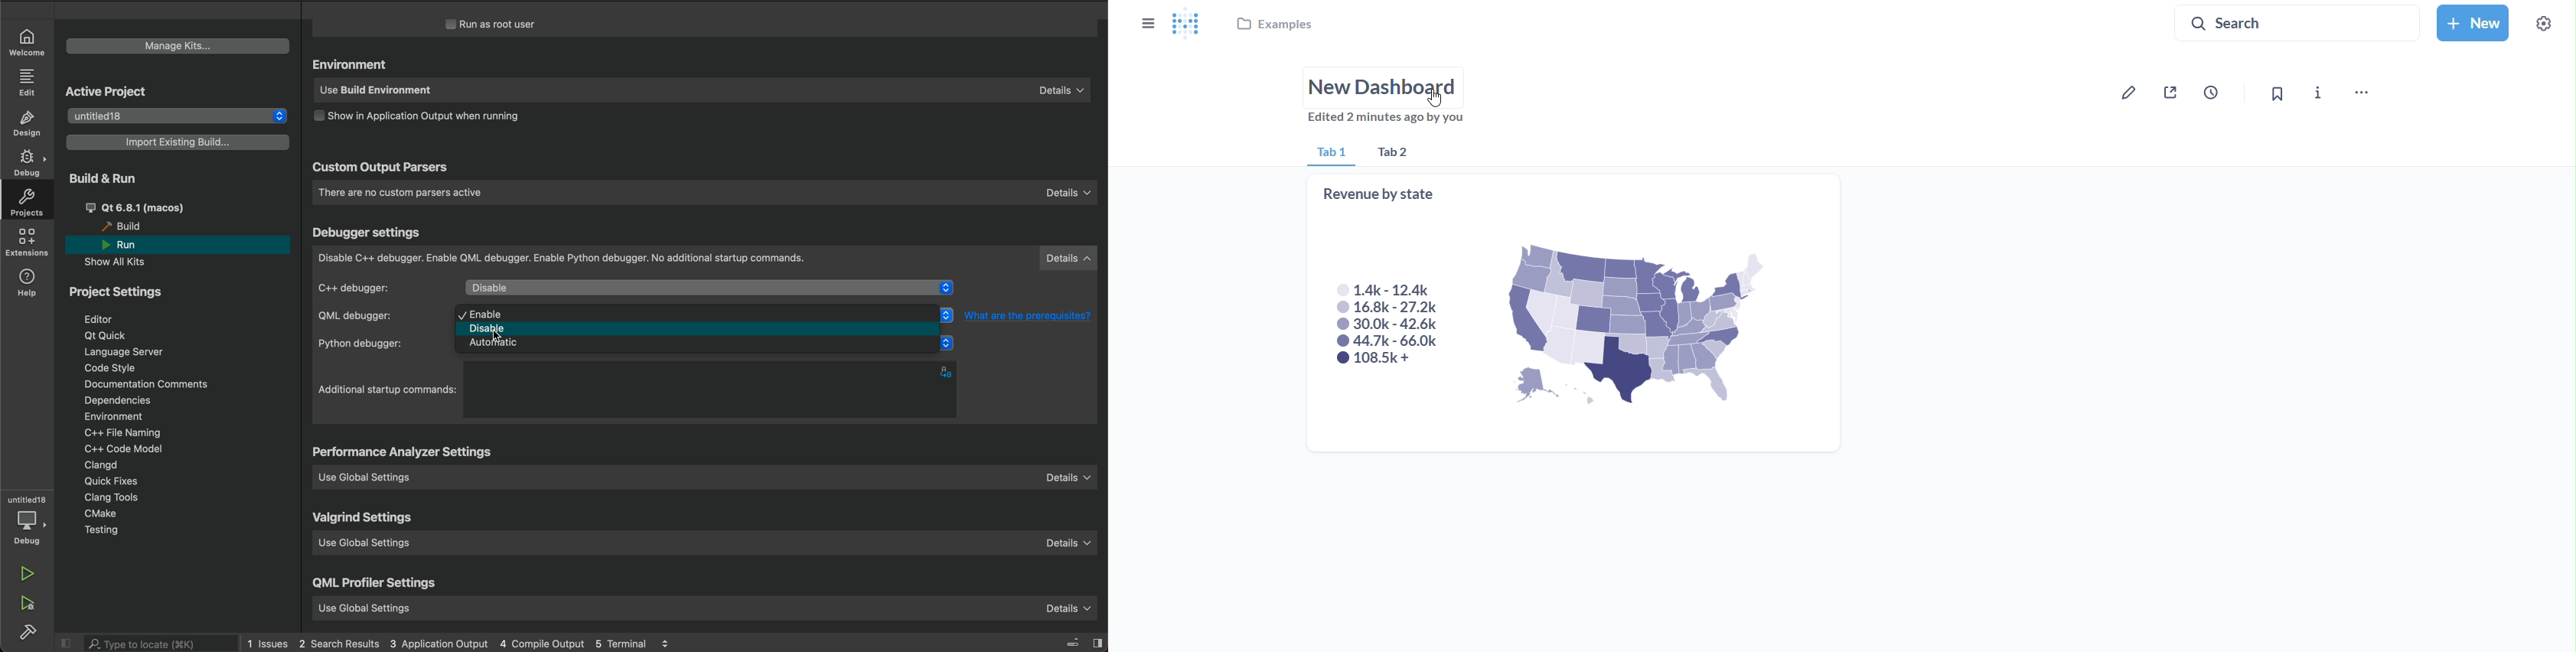 The image size is (2576, 672). I want to click on edited 2 minutes by you, so click(1390, 117).